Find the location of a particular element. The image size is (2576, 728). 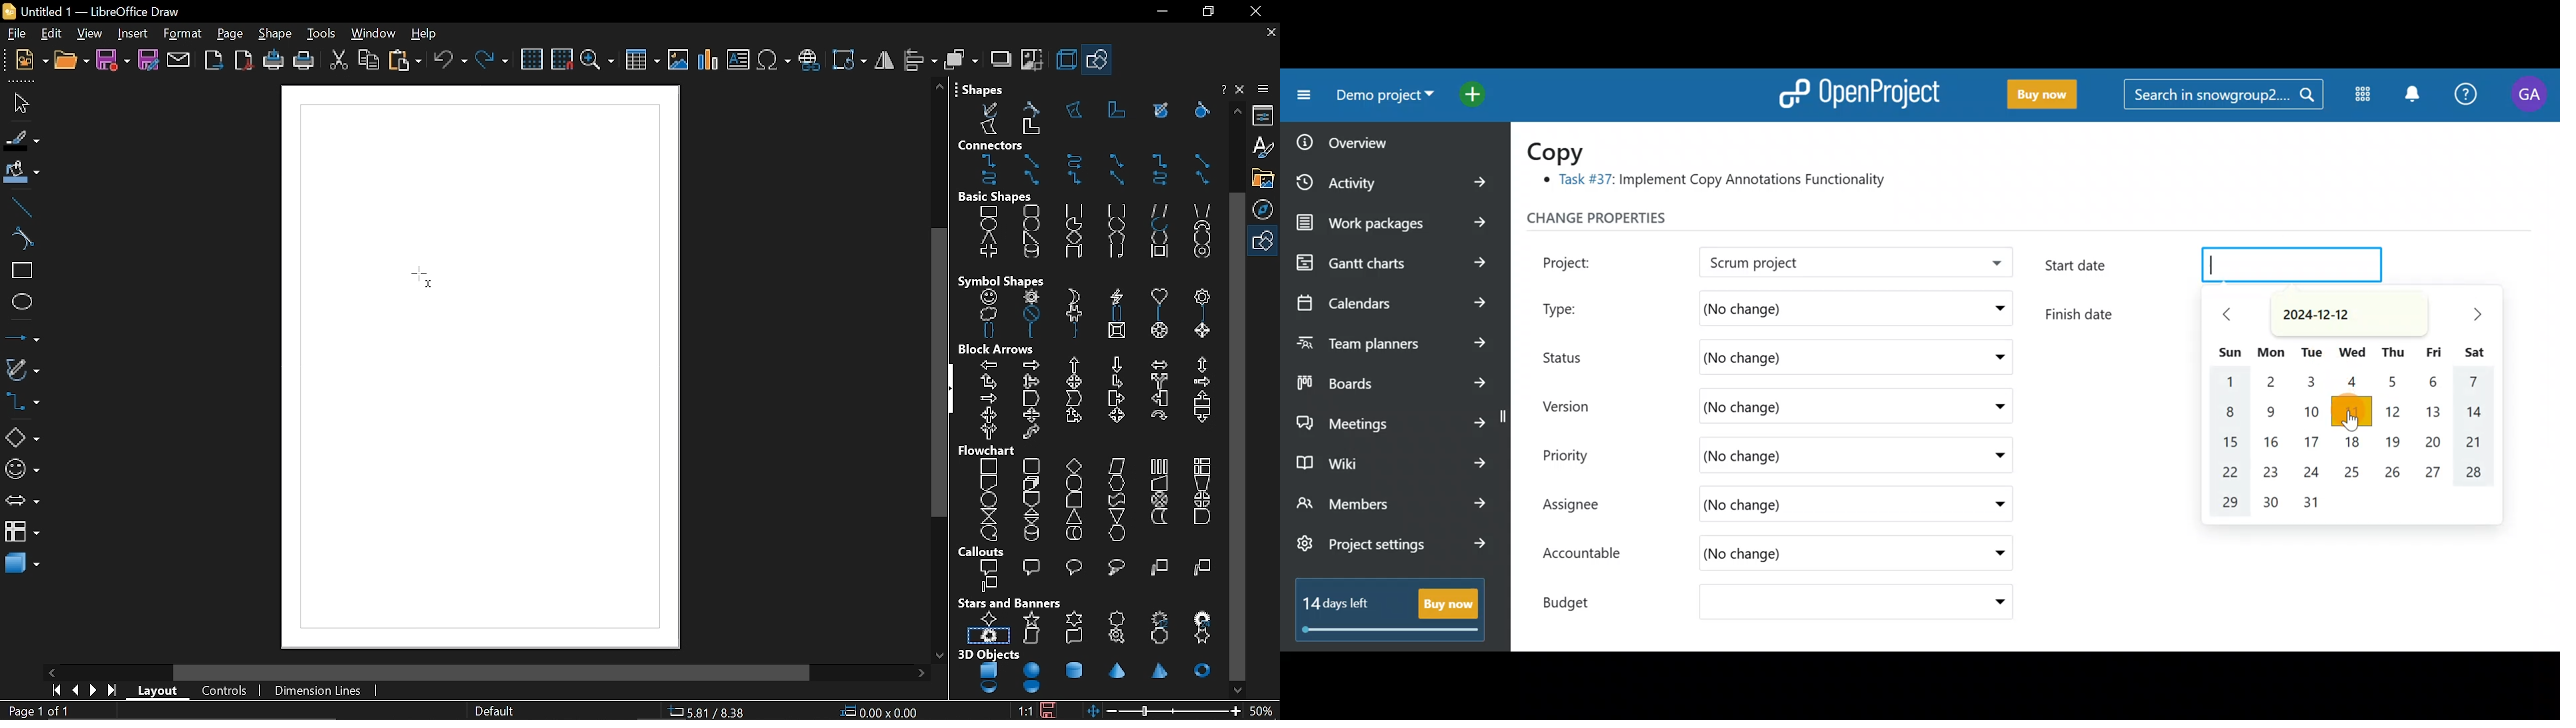

Sidebar settings is located at coordinates (1266, 89).